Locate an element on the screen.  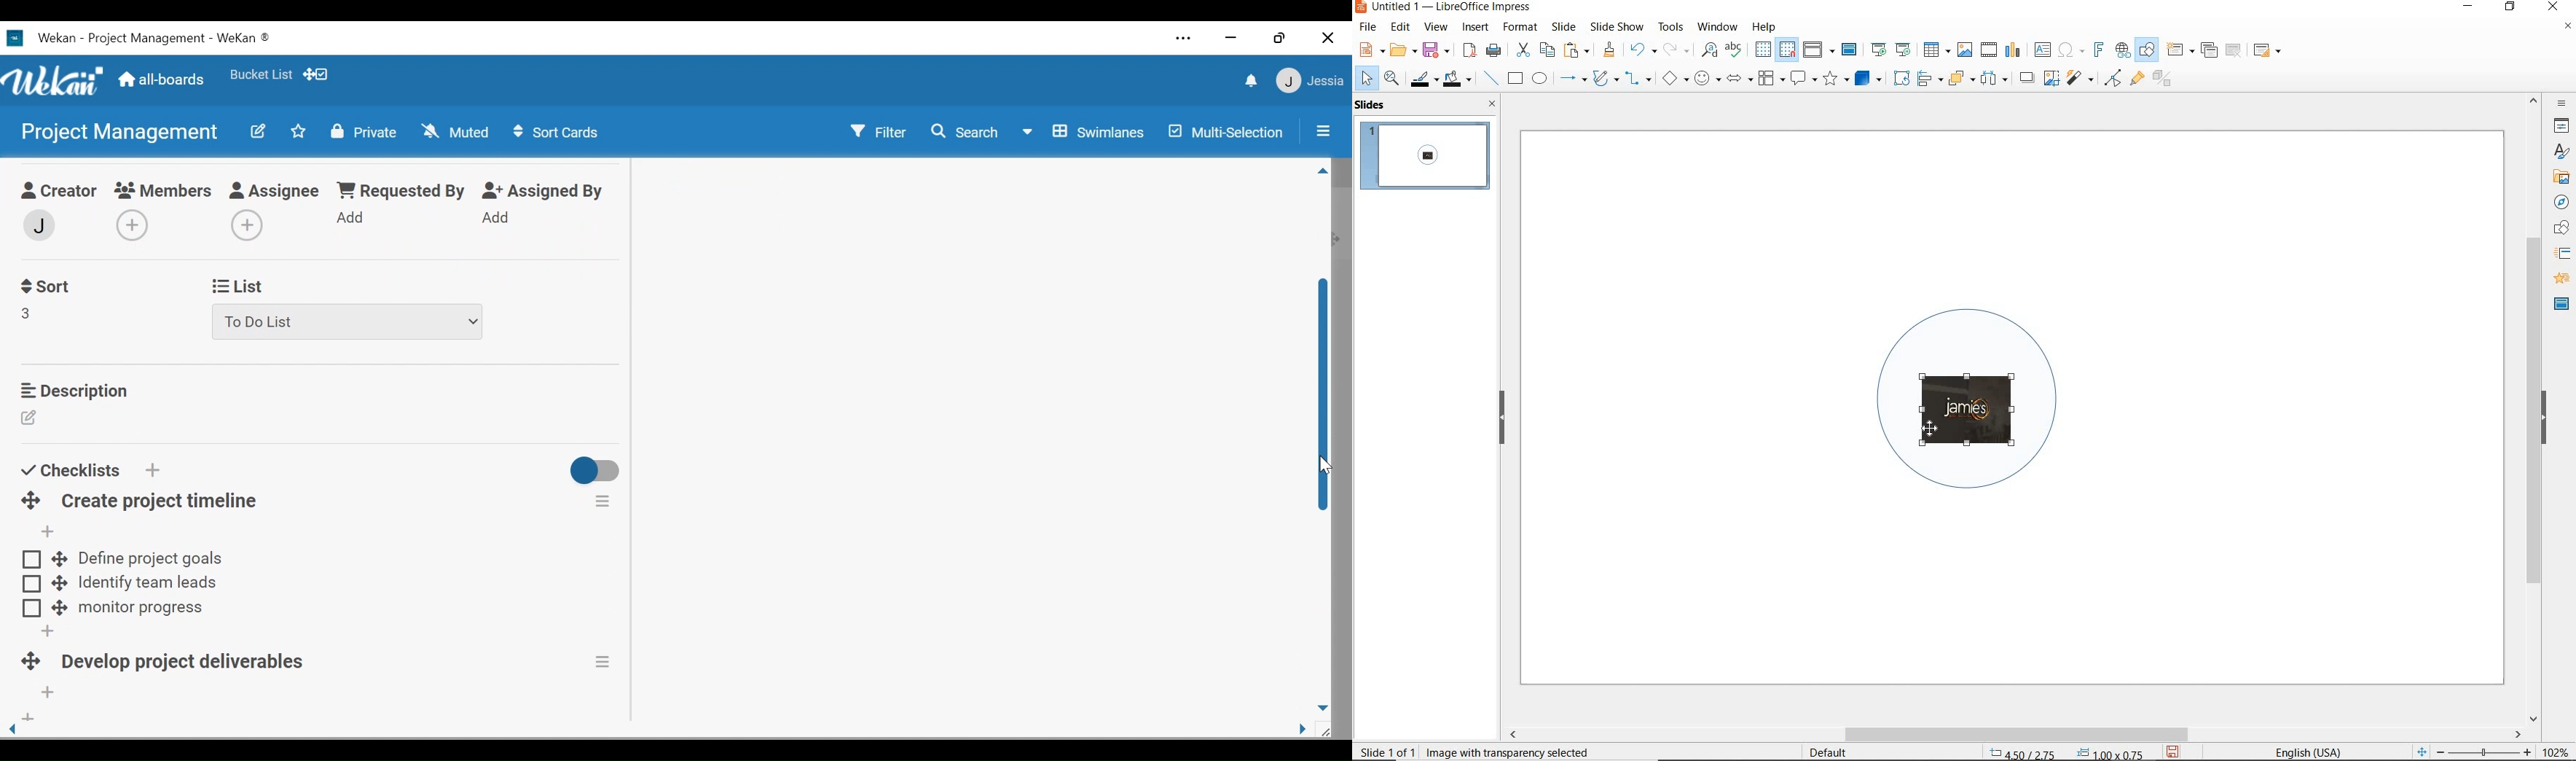
select is located at coordinates (1367, 79).